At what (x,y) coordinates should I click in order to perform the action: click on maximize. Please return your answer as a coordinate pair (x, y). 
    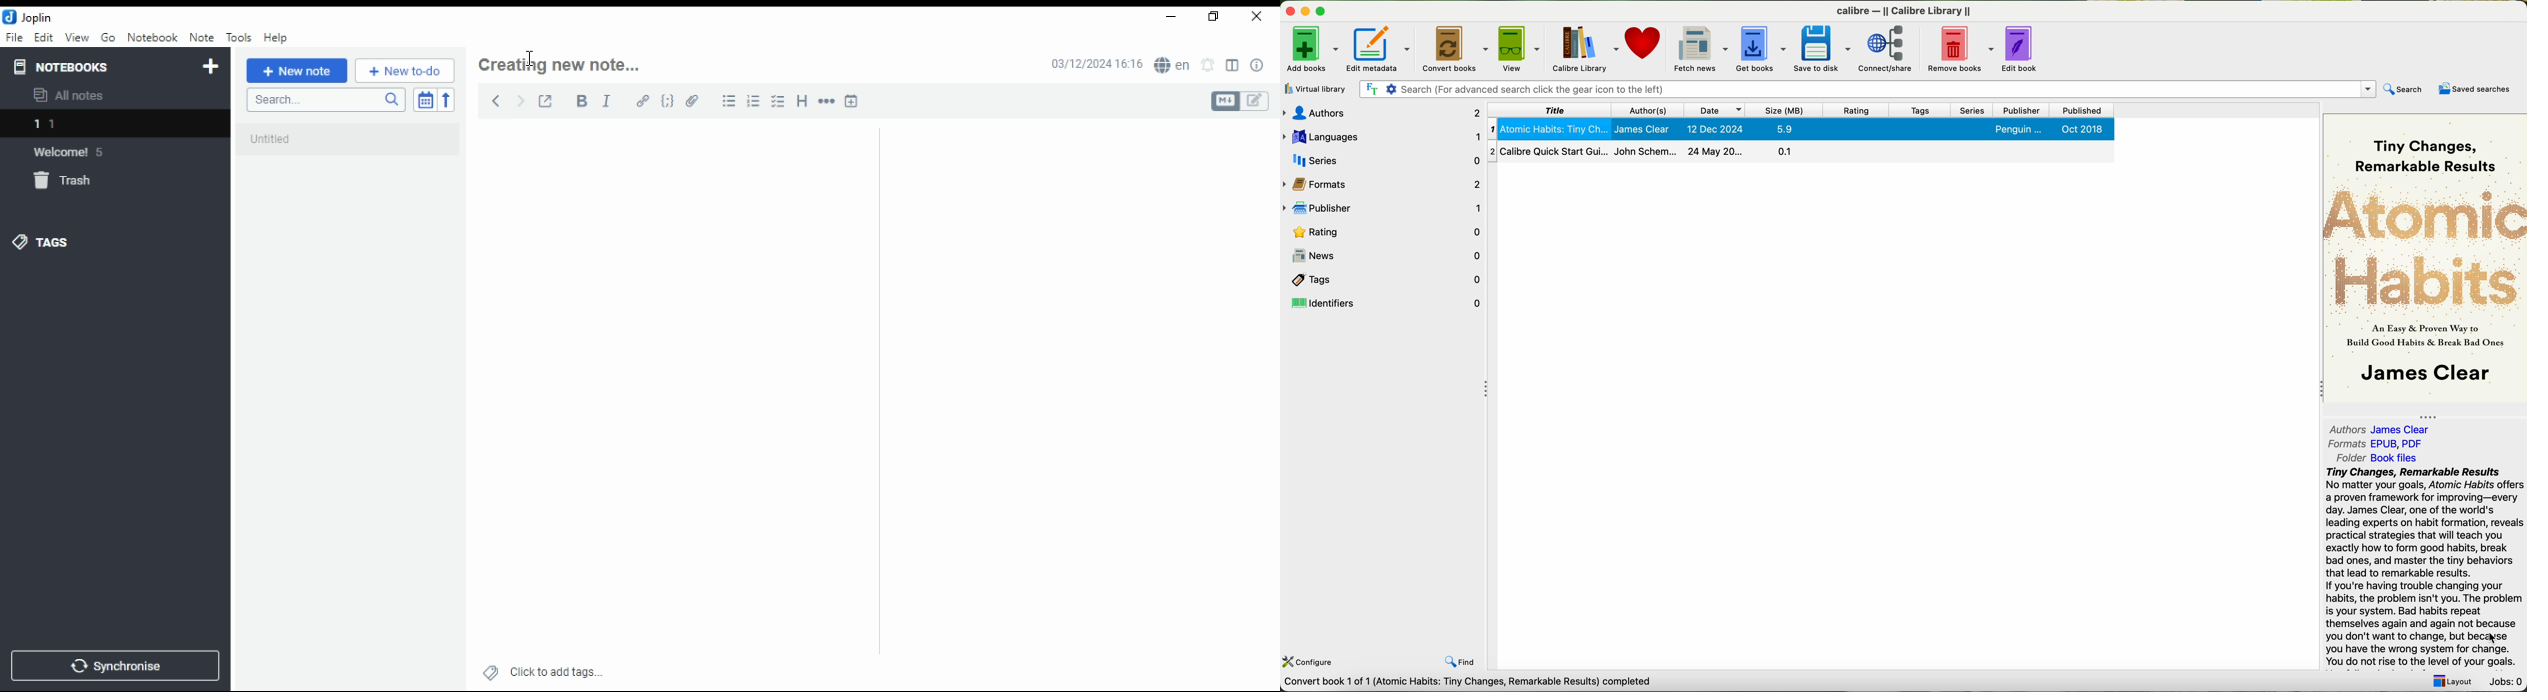
    Looking at the image, I should click on (1323, 9).